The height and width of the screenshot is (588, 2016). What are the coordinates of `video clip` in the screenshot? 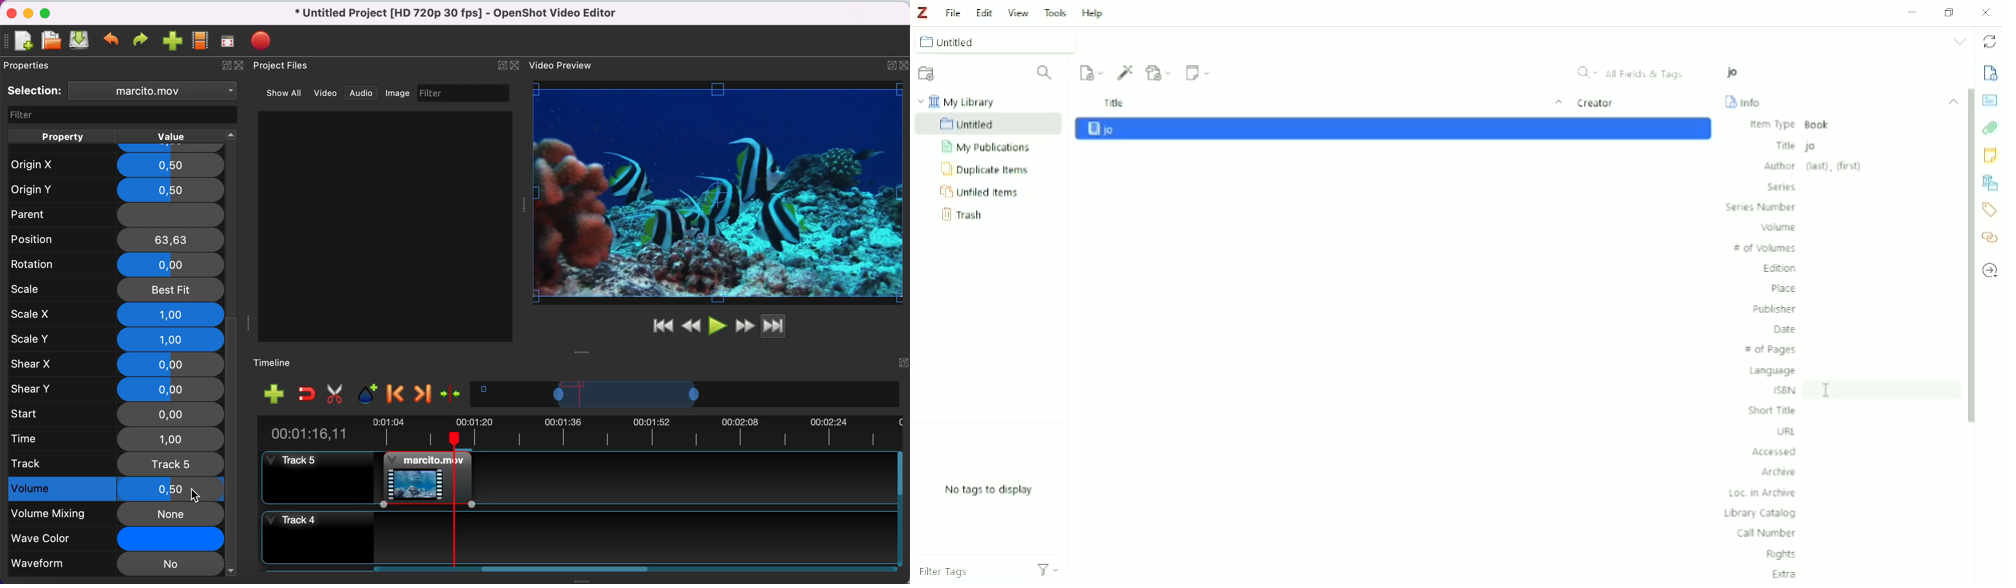 It's located at (422, 478).